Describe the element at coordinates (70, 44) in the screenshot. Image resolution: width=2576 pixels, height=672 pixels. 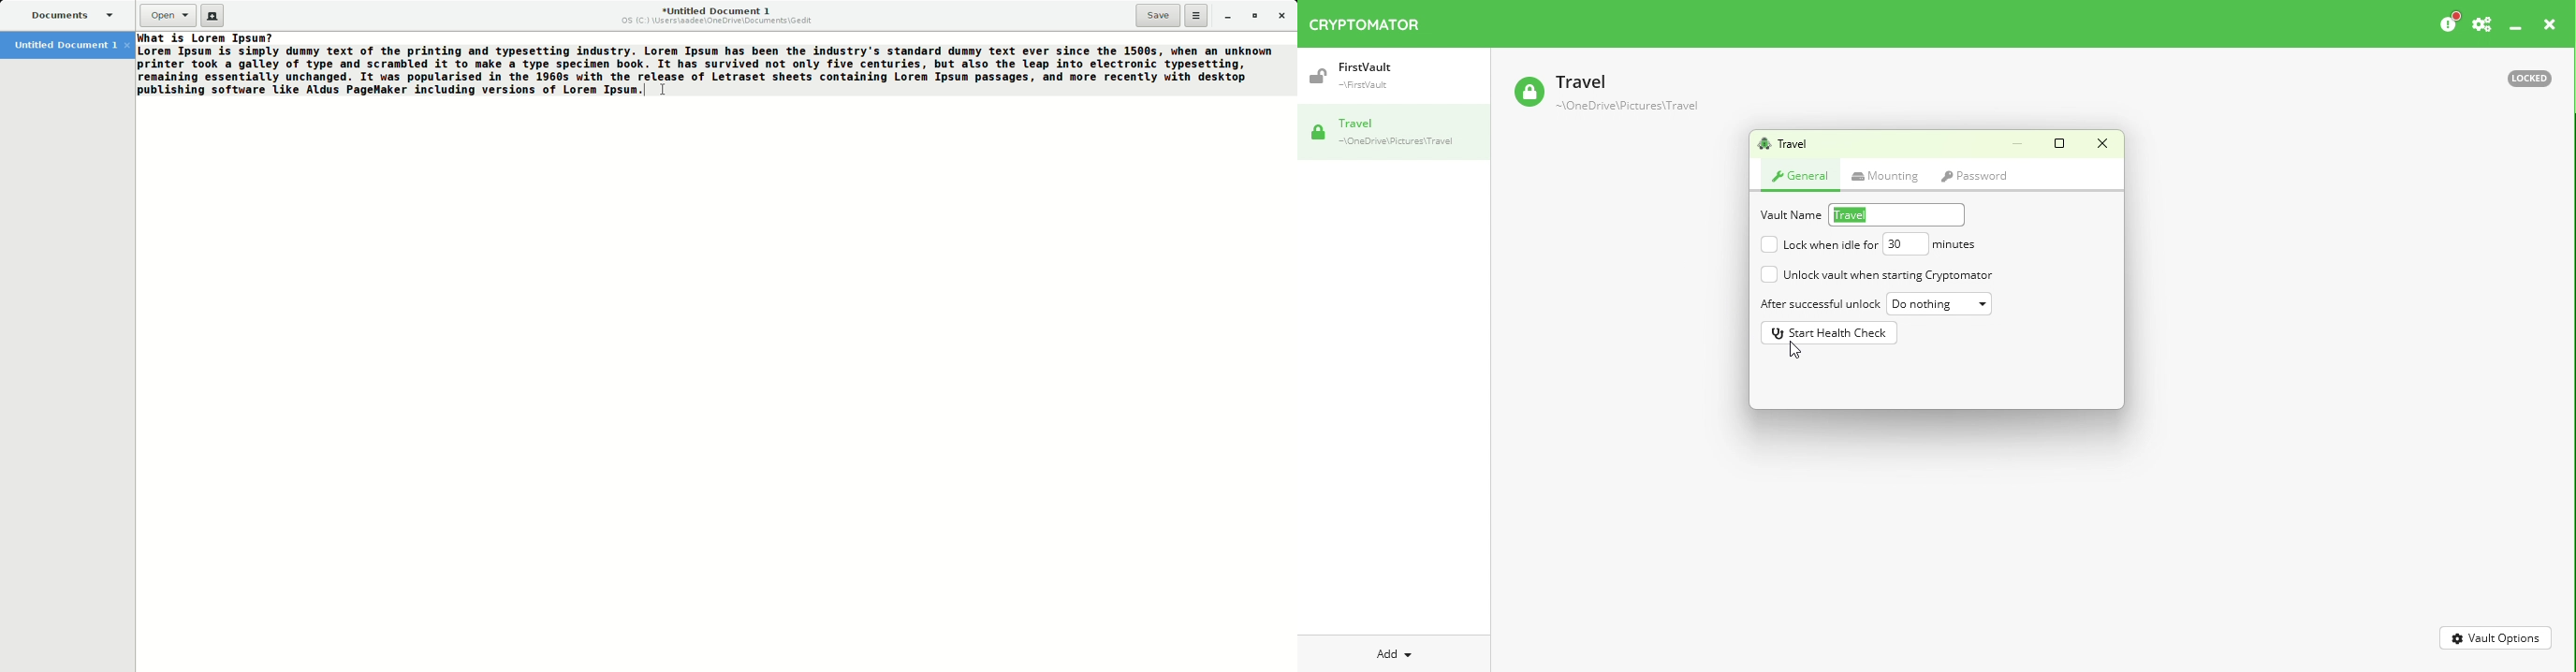
I see `Untitled Document` at that location.